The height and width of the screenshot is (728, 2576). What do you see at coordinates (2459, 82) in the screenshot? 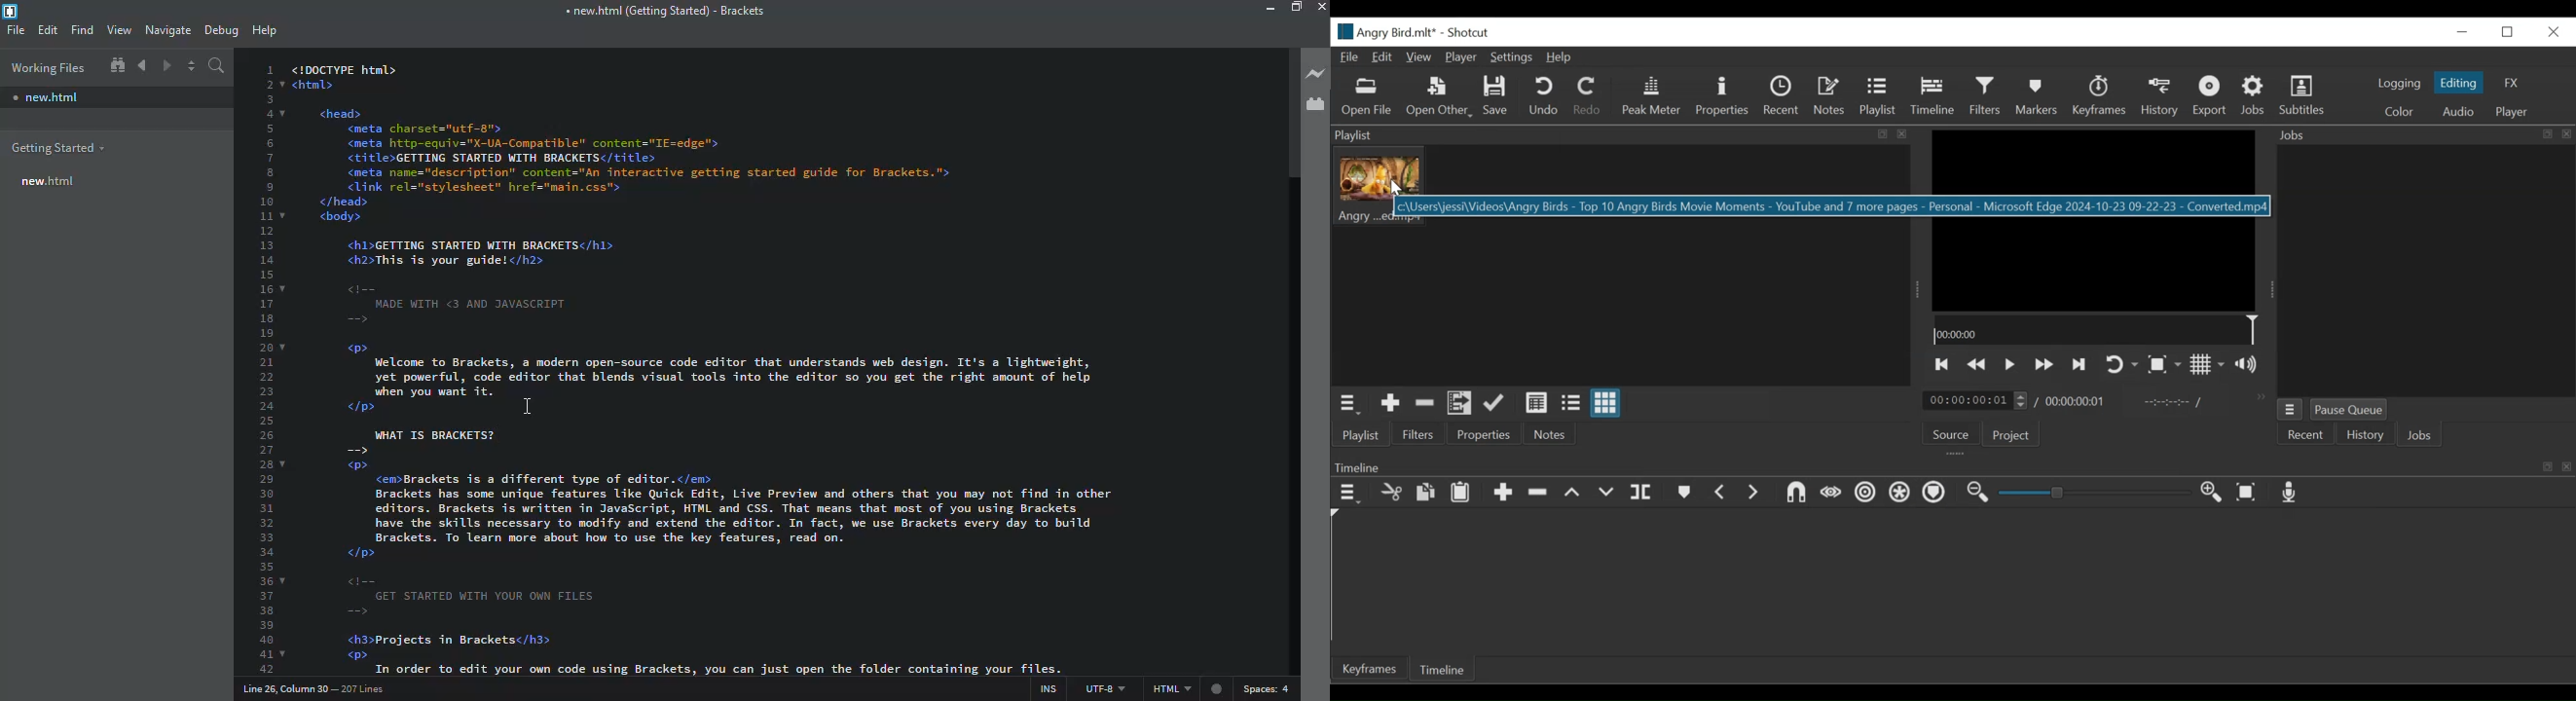
I see `Editing` at bounding box center [2459, 82].